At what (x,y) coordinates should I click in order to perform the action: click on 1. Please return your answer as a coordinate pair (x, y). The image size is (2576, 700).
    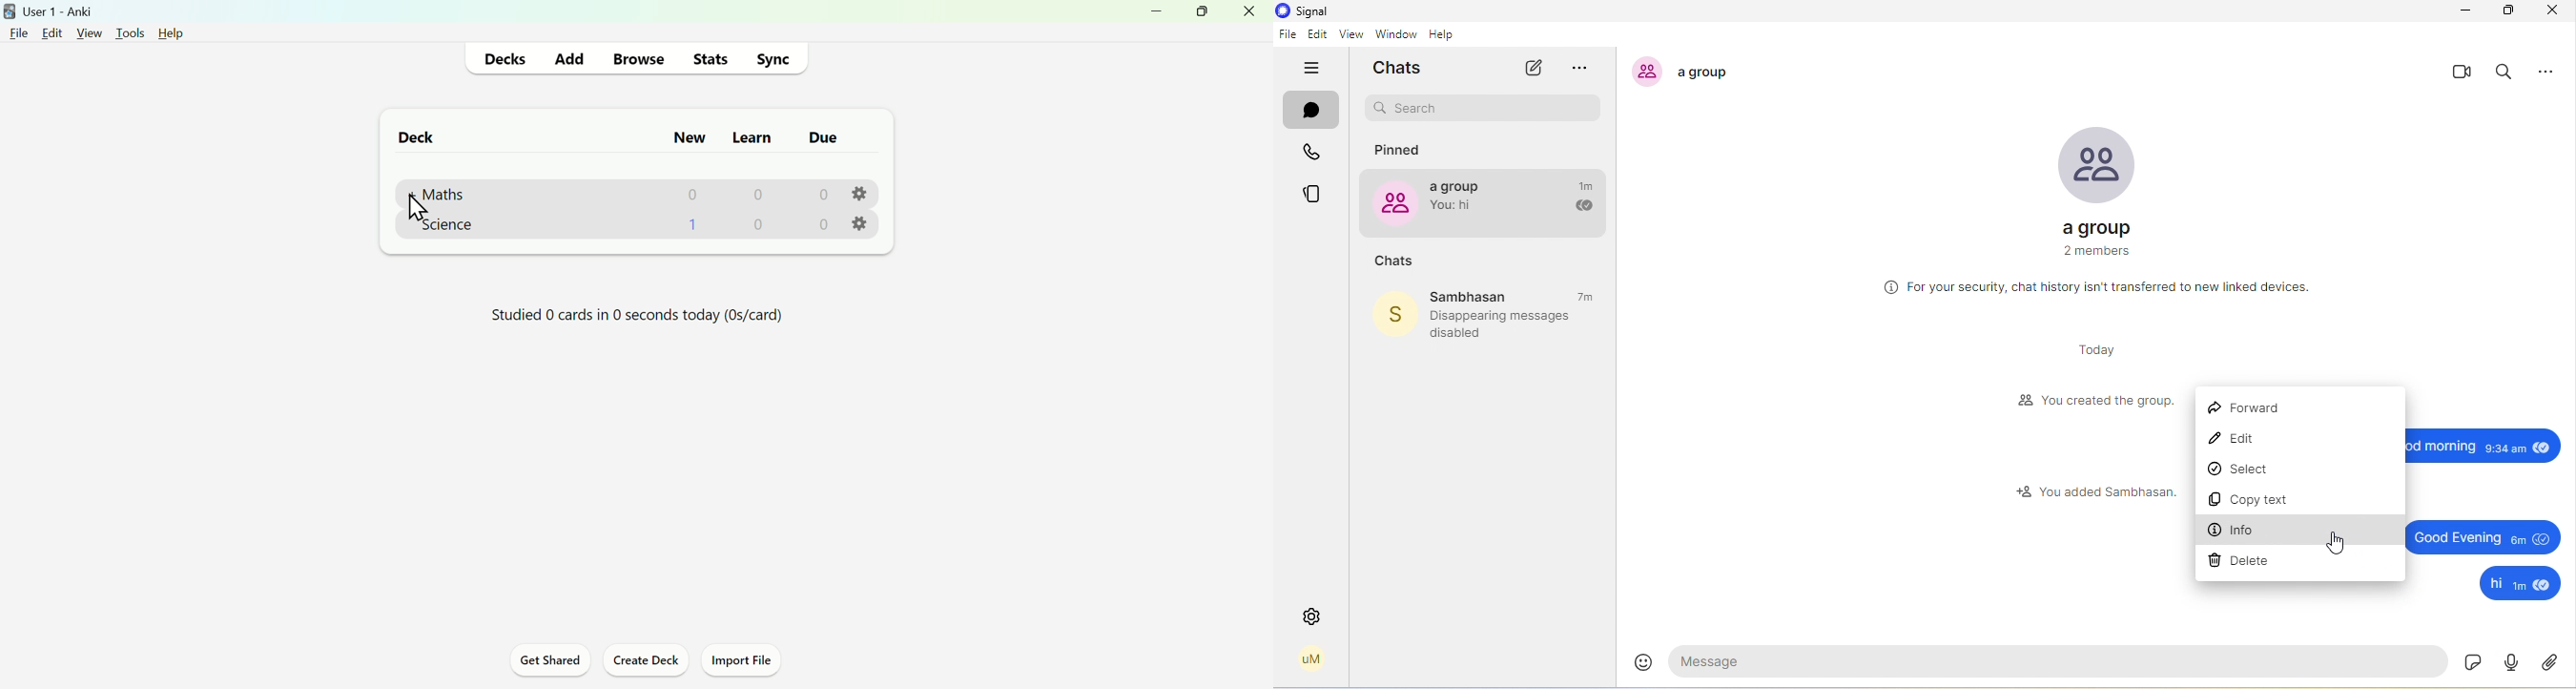
    Looking at the image, I should click on (693, 224).